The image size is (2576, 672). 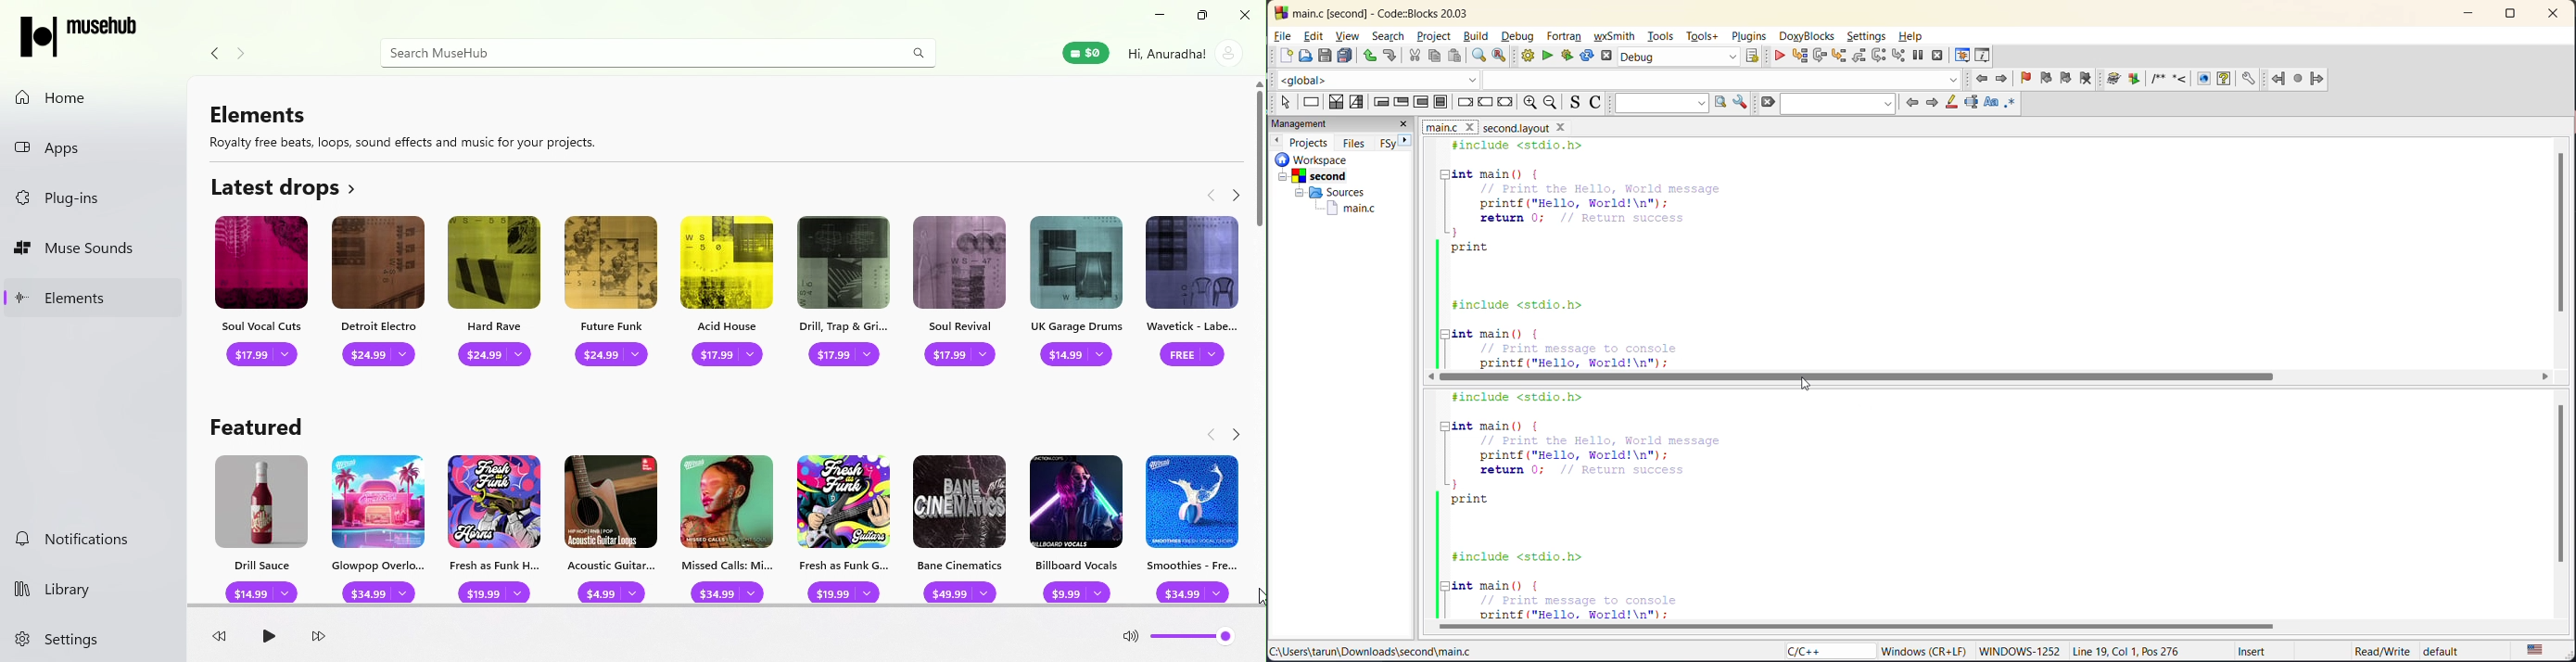 What do you see at coordinates (1369, 57) in the screenshot?
I see `undo` at bounding box center [1369, 57].